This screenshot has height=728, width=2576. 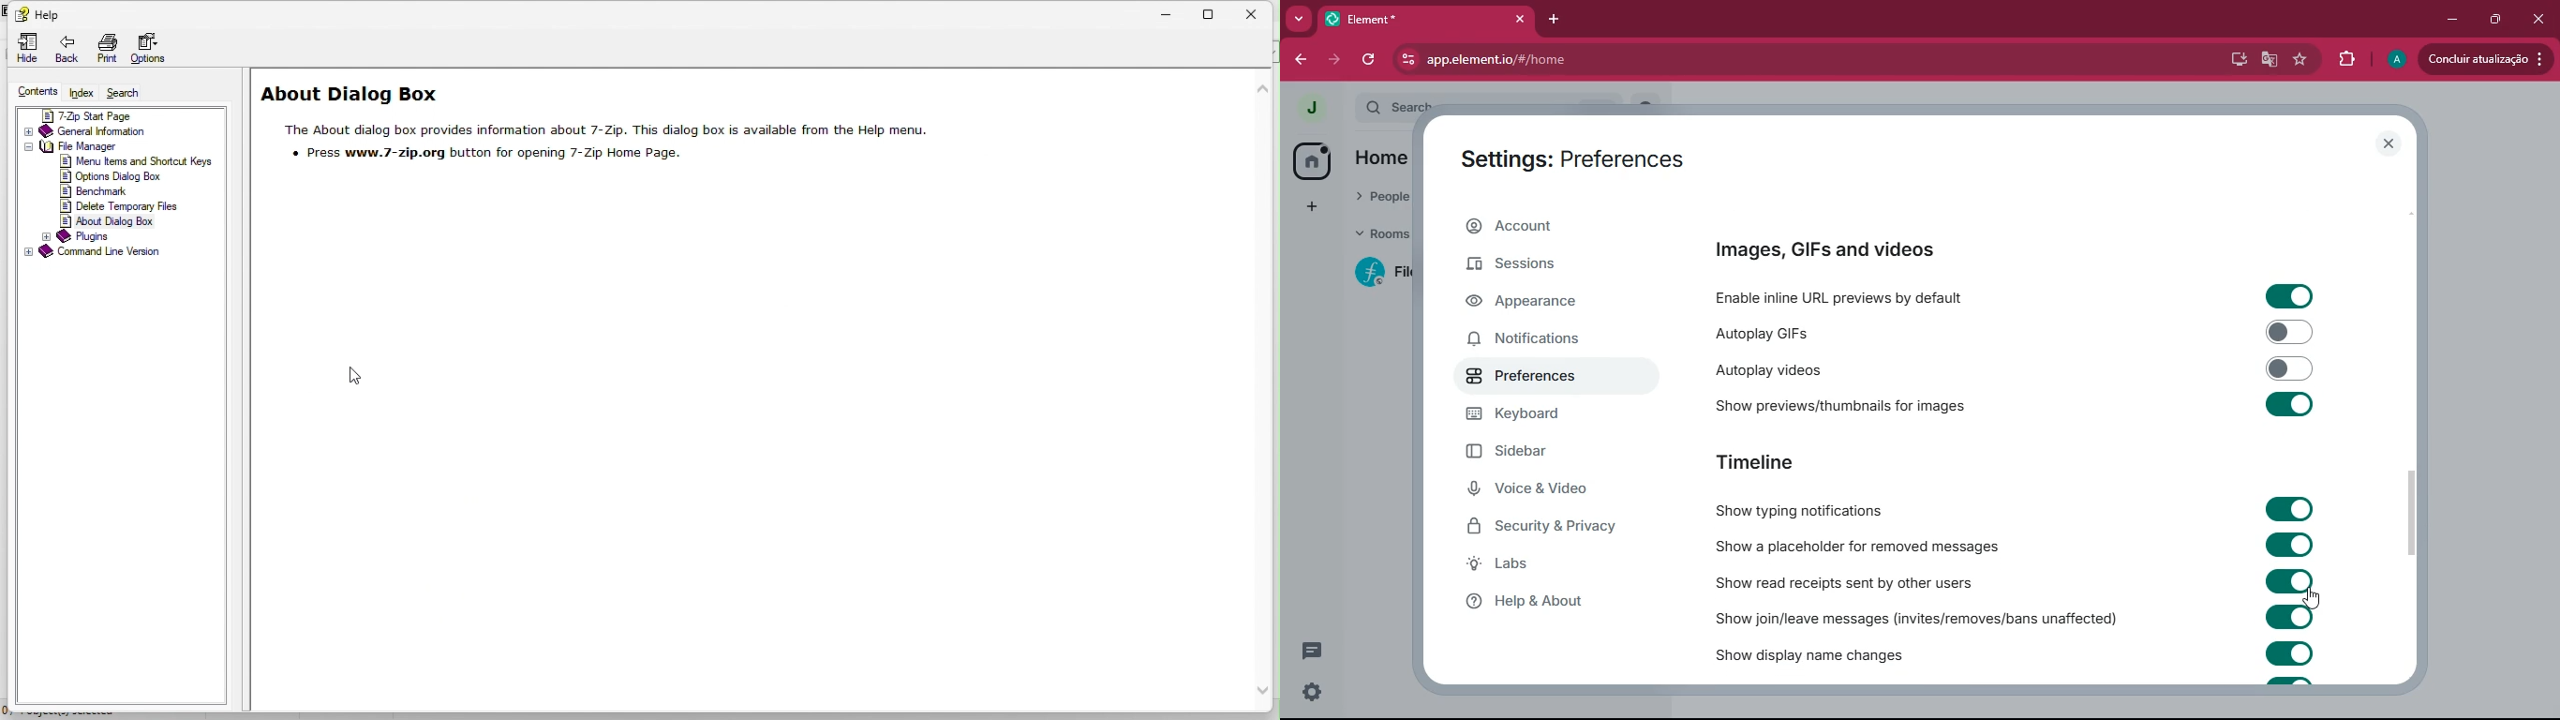 What do you see at coordinates (2291, 509) in the screenshot?
I see `toggle on/off` at bounding box center [2291, 509].